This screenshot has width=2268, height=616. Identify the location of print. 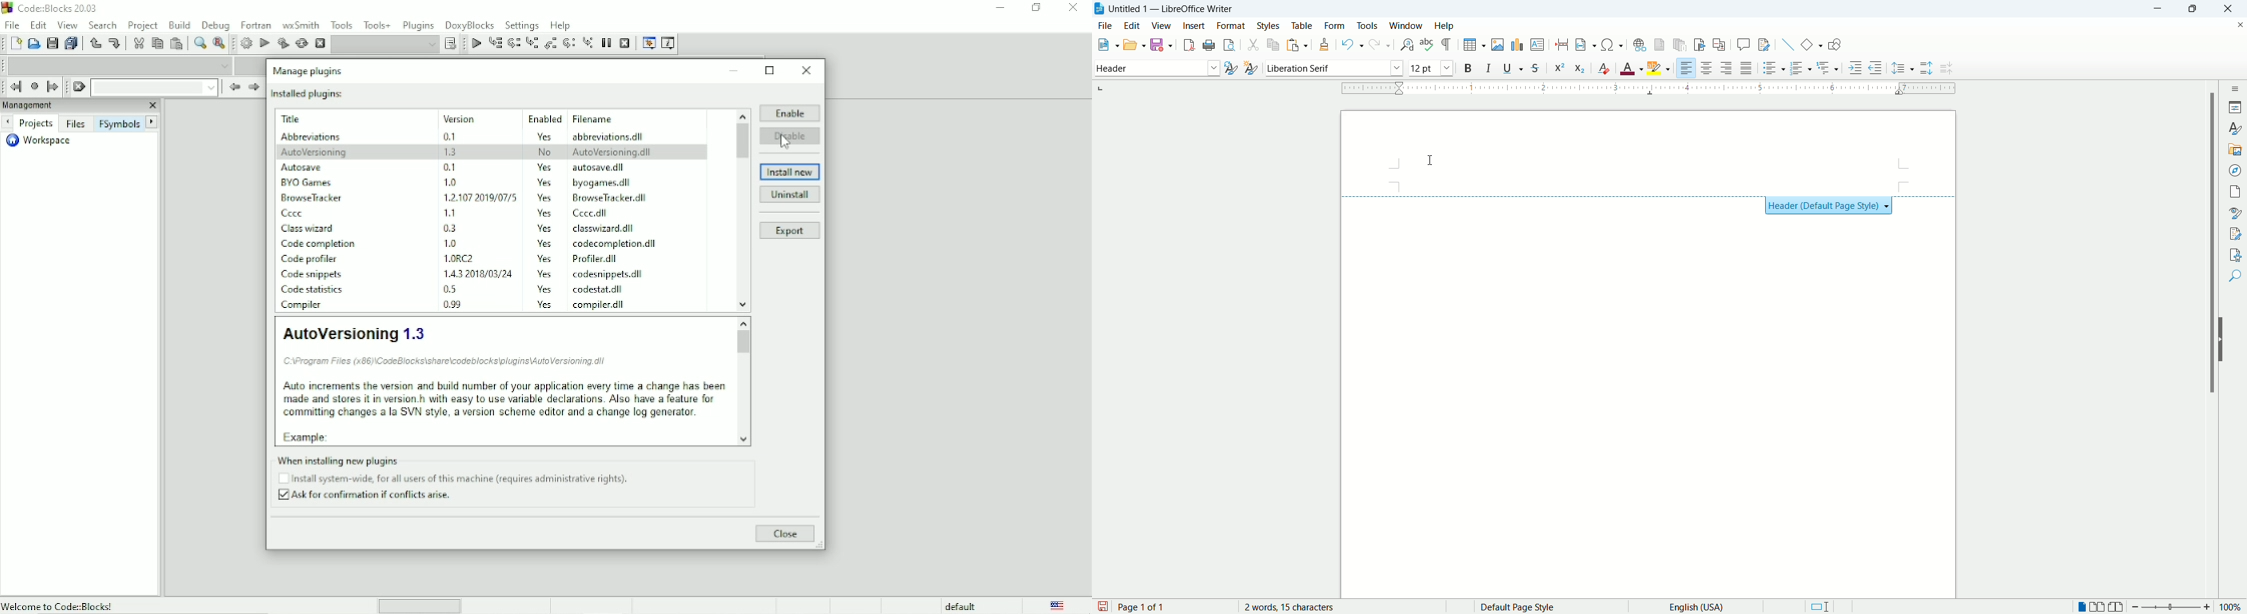
(1209, 45).